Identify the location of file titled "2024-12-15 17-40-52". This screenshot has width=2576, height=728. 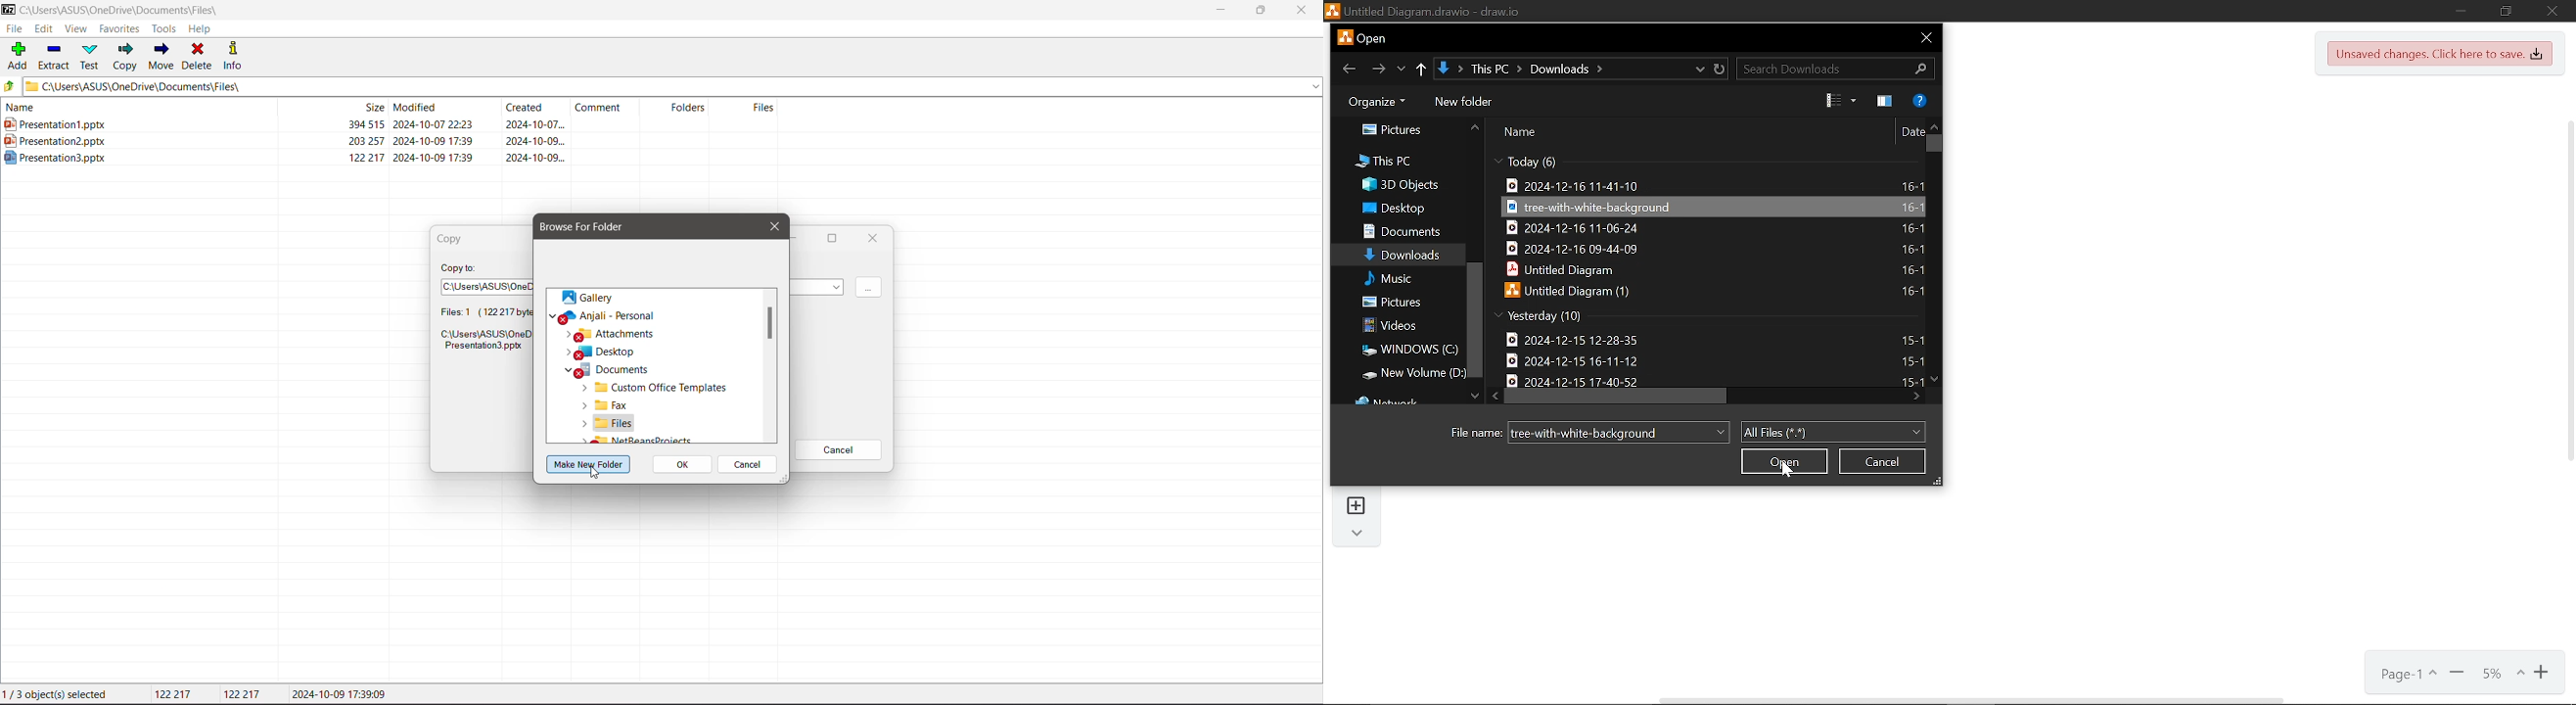
(1706, 378).